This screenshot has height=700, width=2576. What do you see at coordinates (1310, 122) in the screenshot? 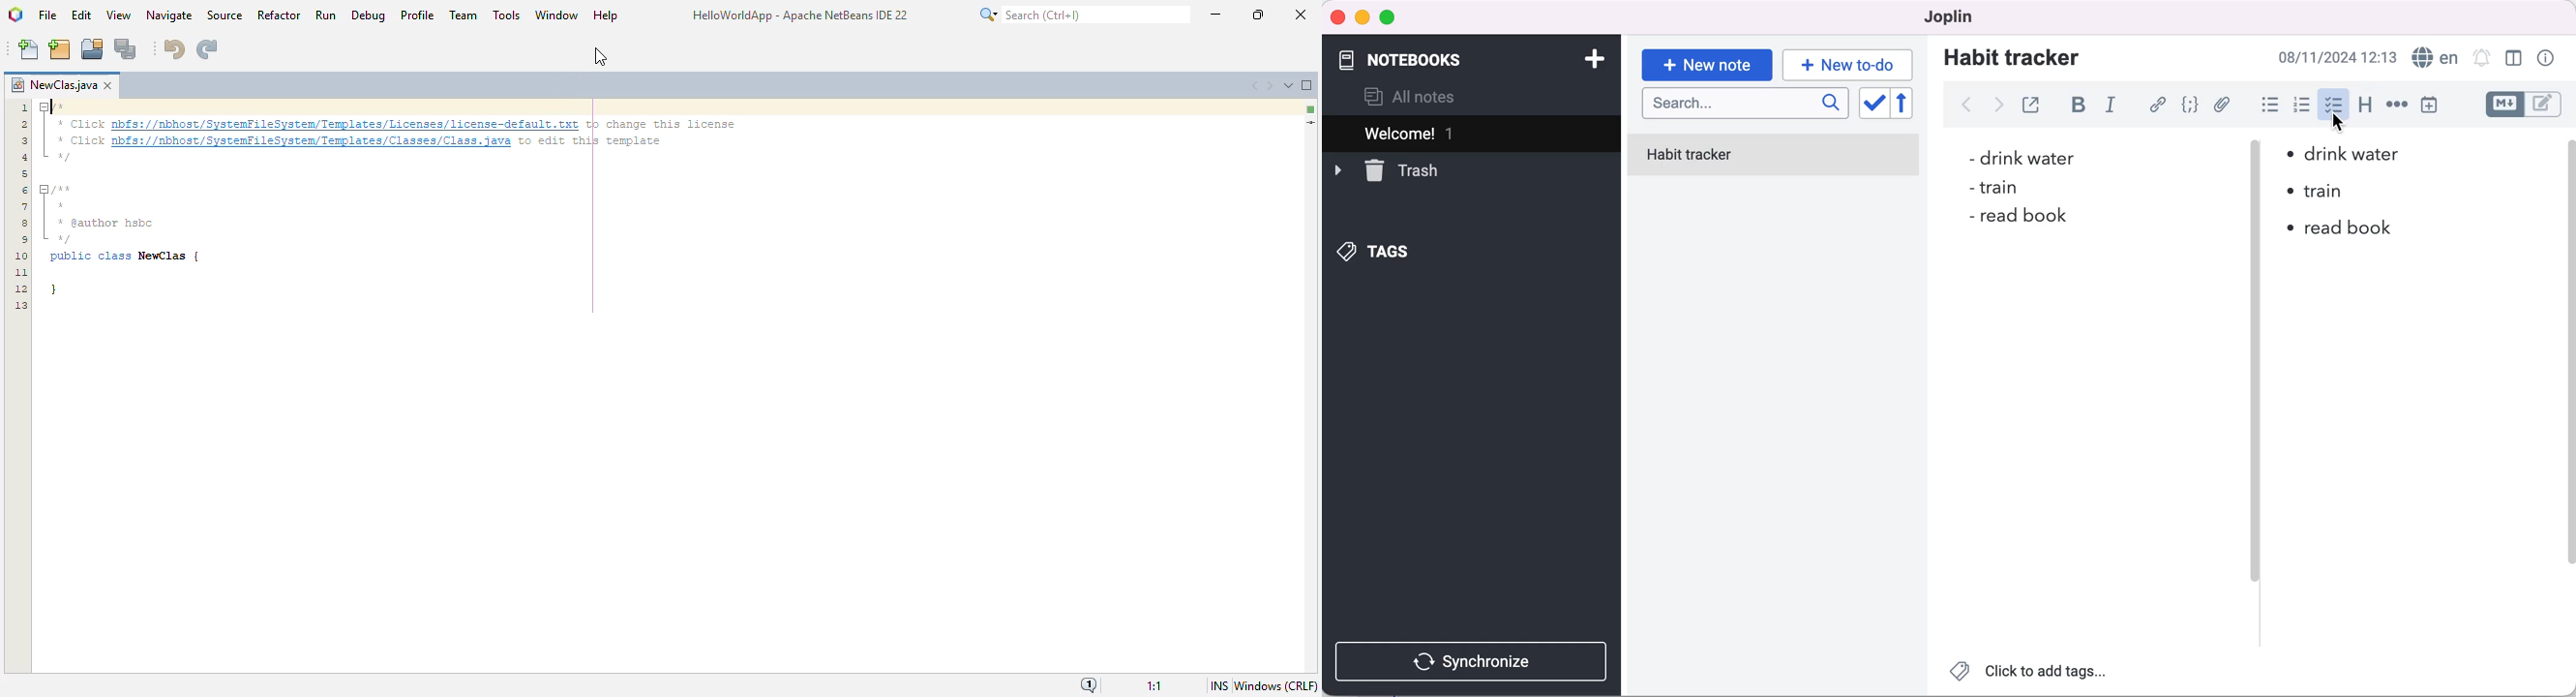
I see `current line` at bounding box center [1310, 122].